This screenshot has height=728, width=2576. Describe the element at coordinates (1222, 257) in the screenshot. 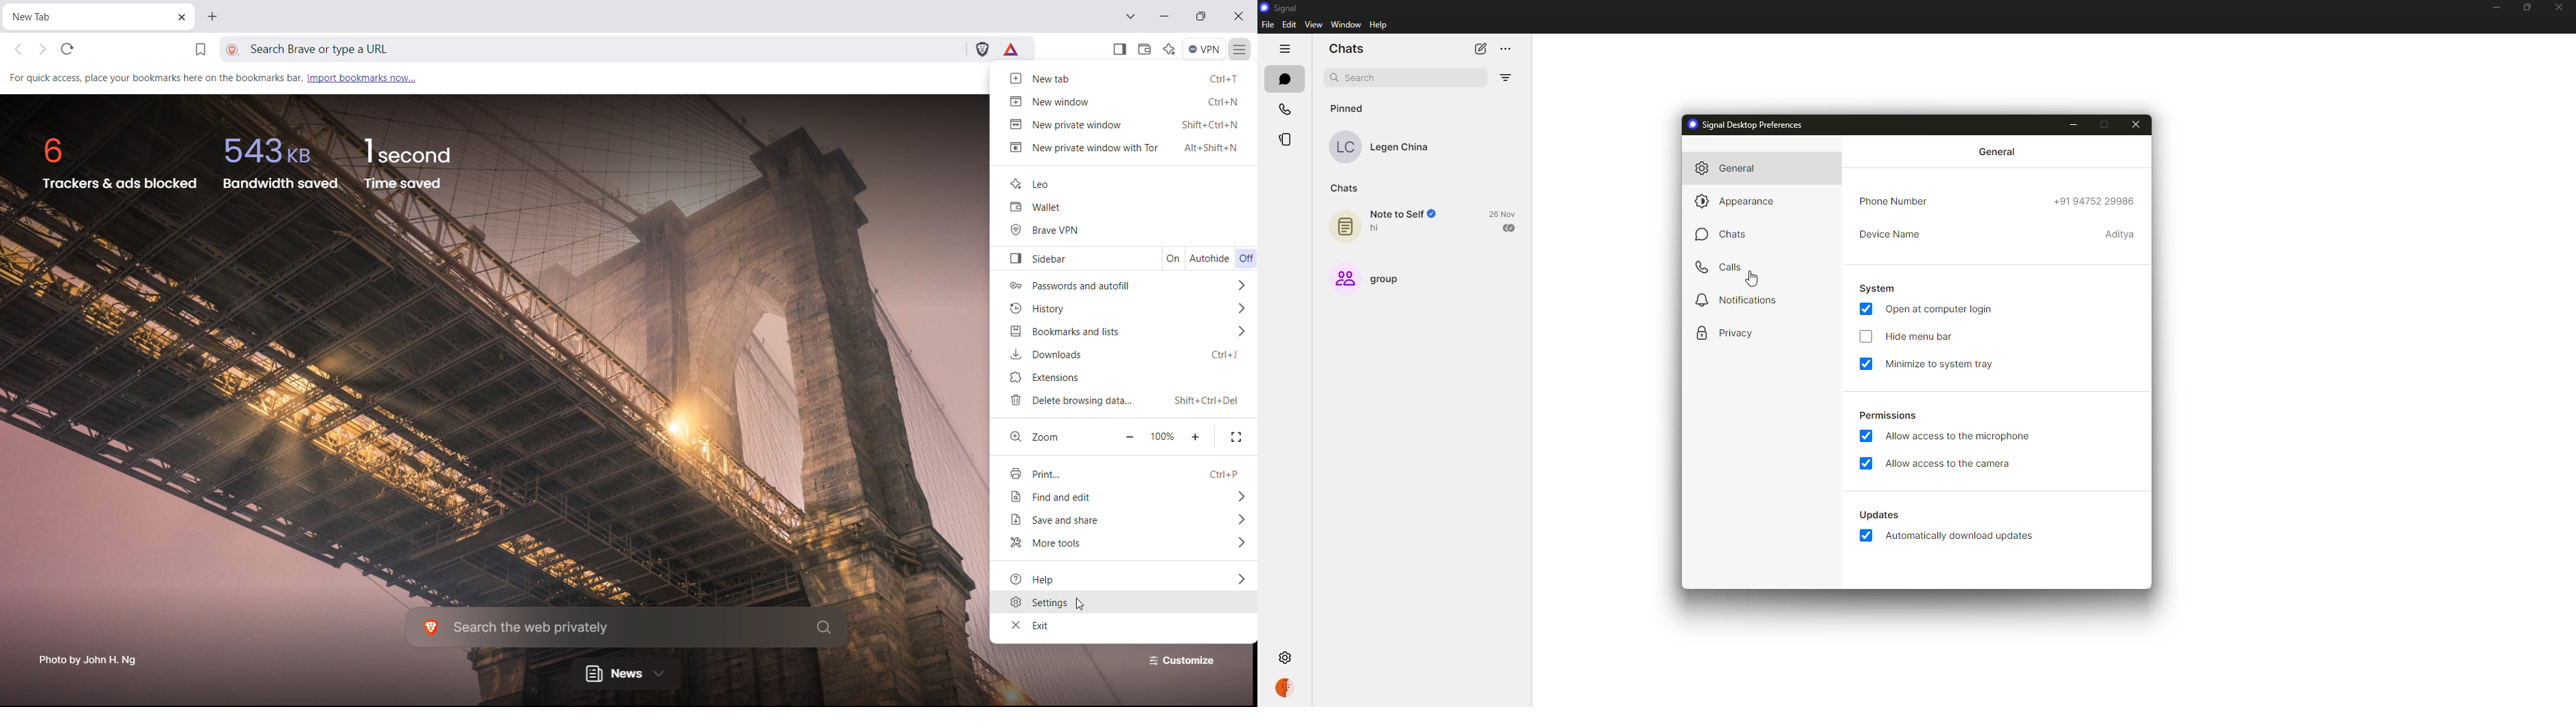

I see `autohide toggle` at that location.